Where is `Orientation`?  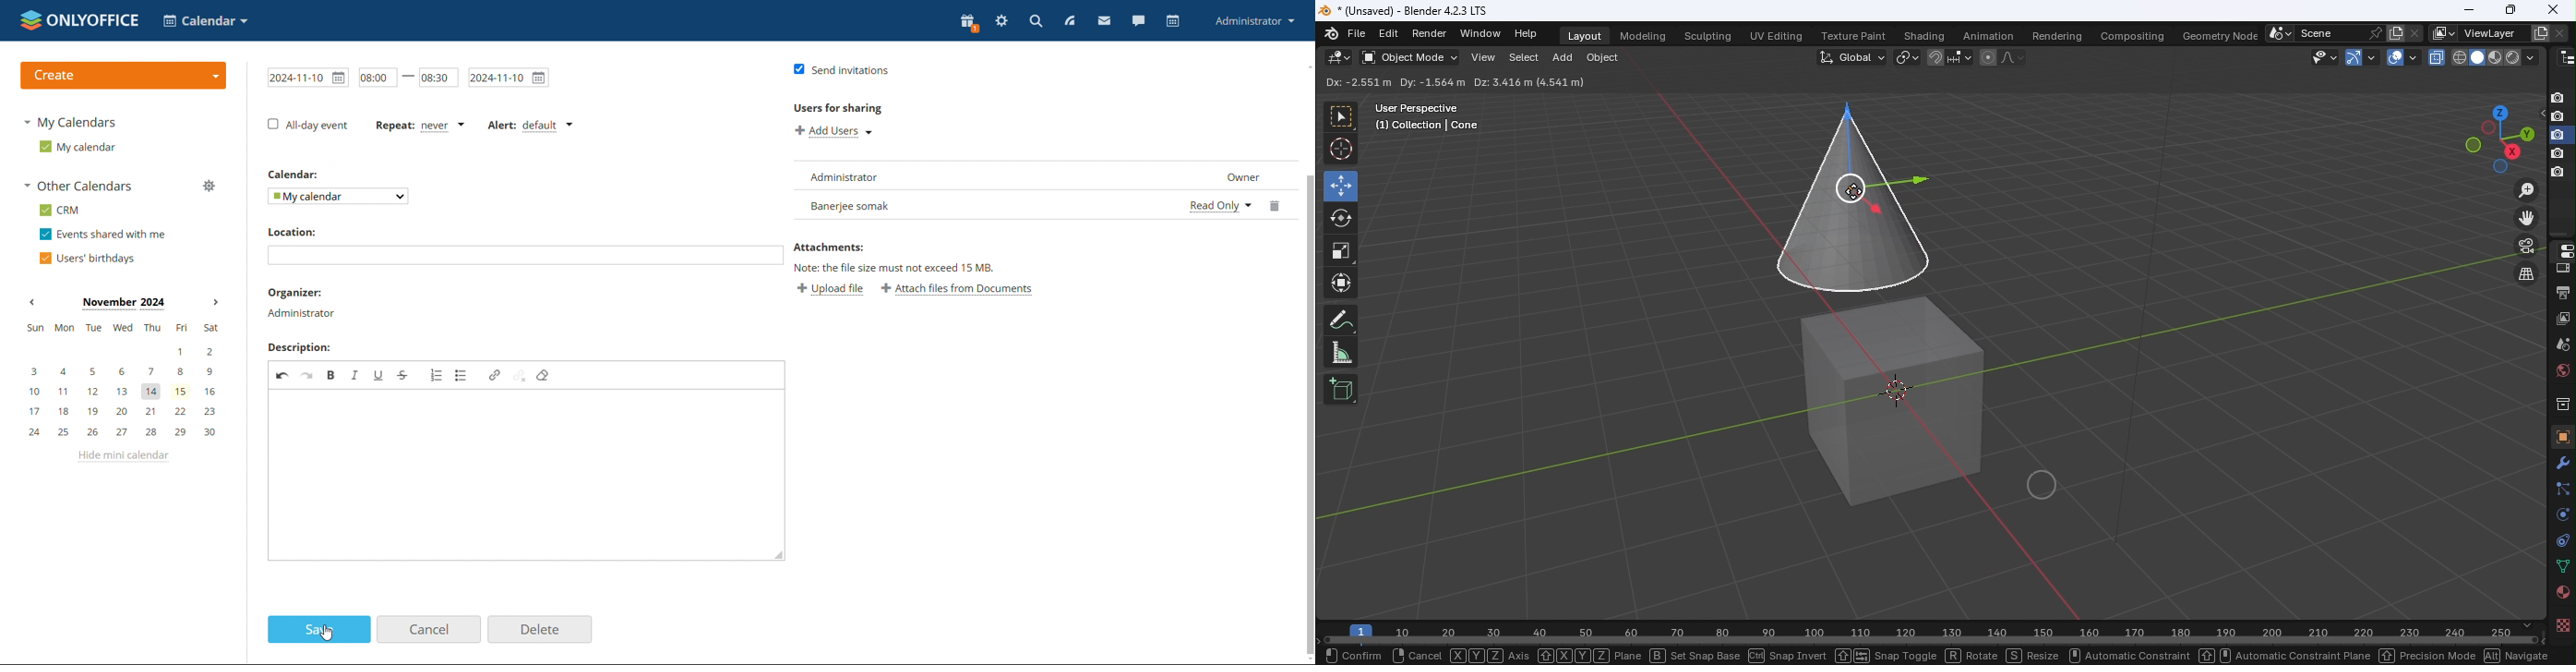
Orientation is located at coordinates (1348, 82).